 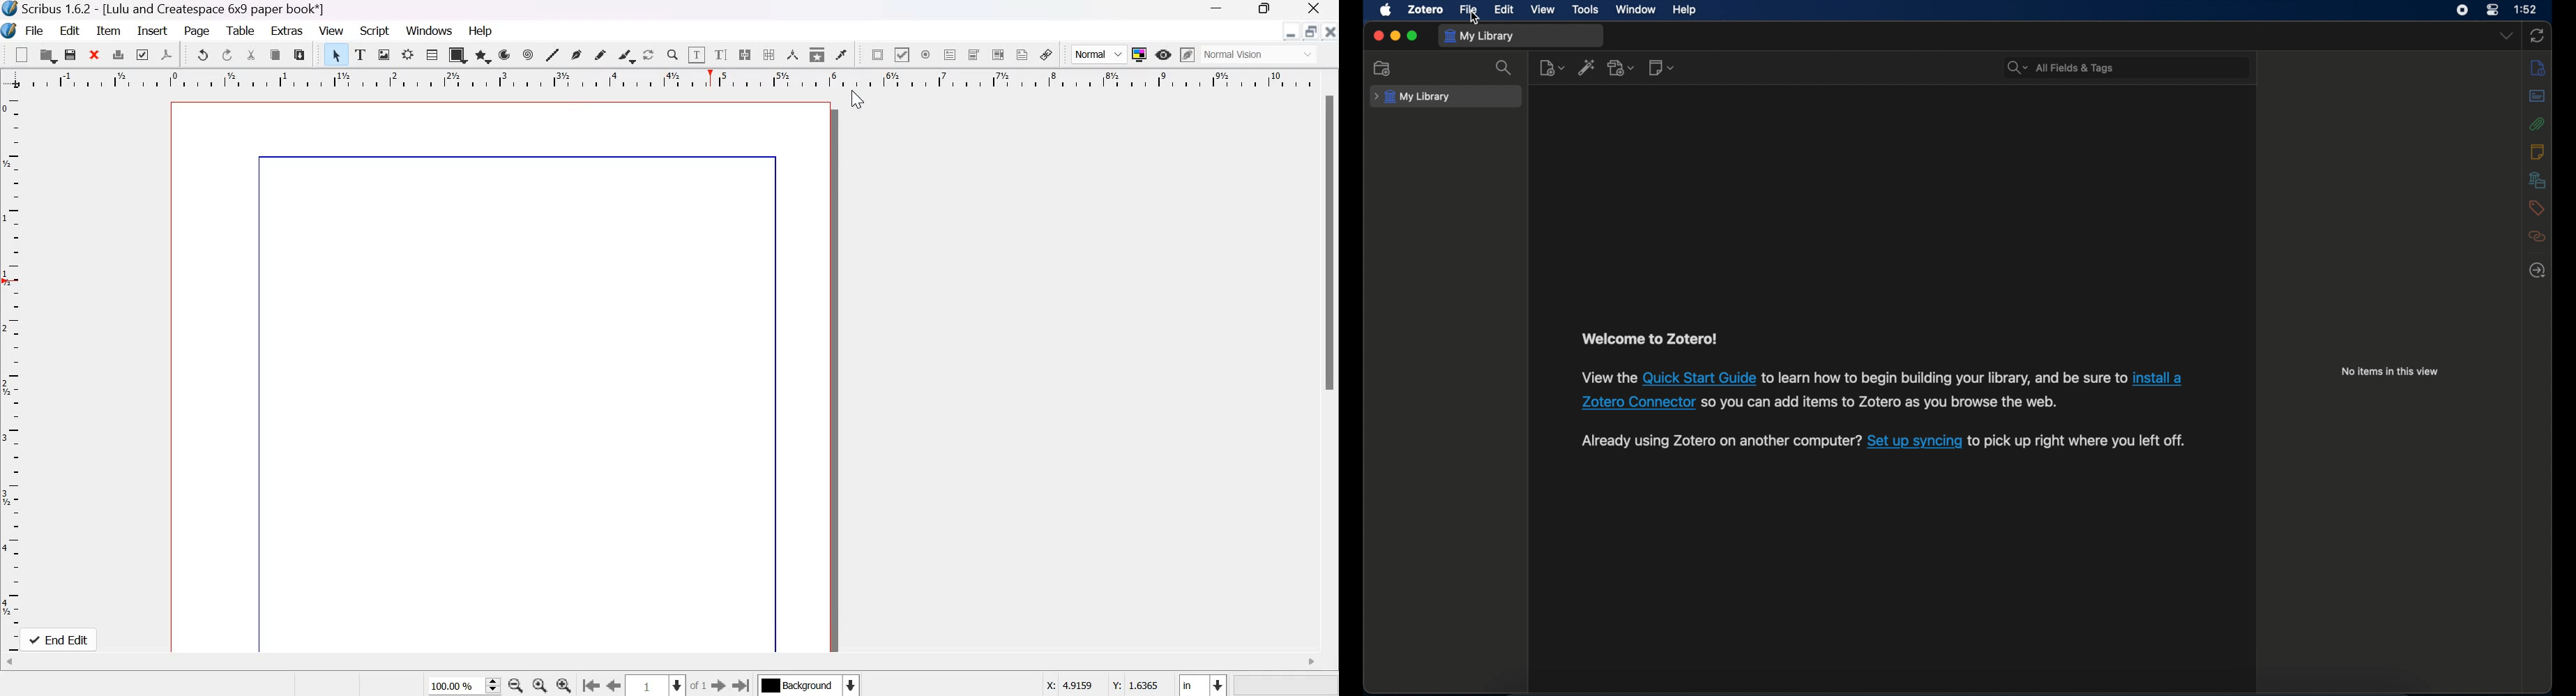 What do you see at coordinates (2159, 377) in the screenshot?
I see `install a` at bounding box center [2159, 377].